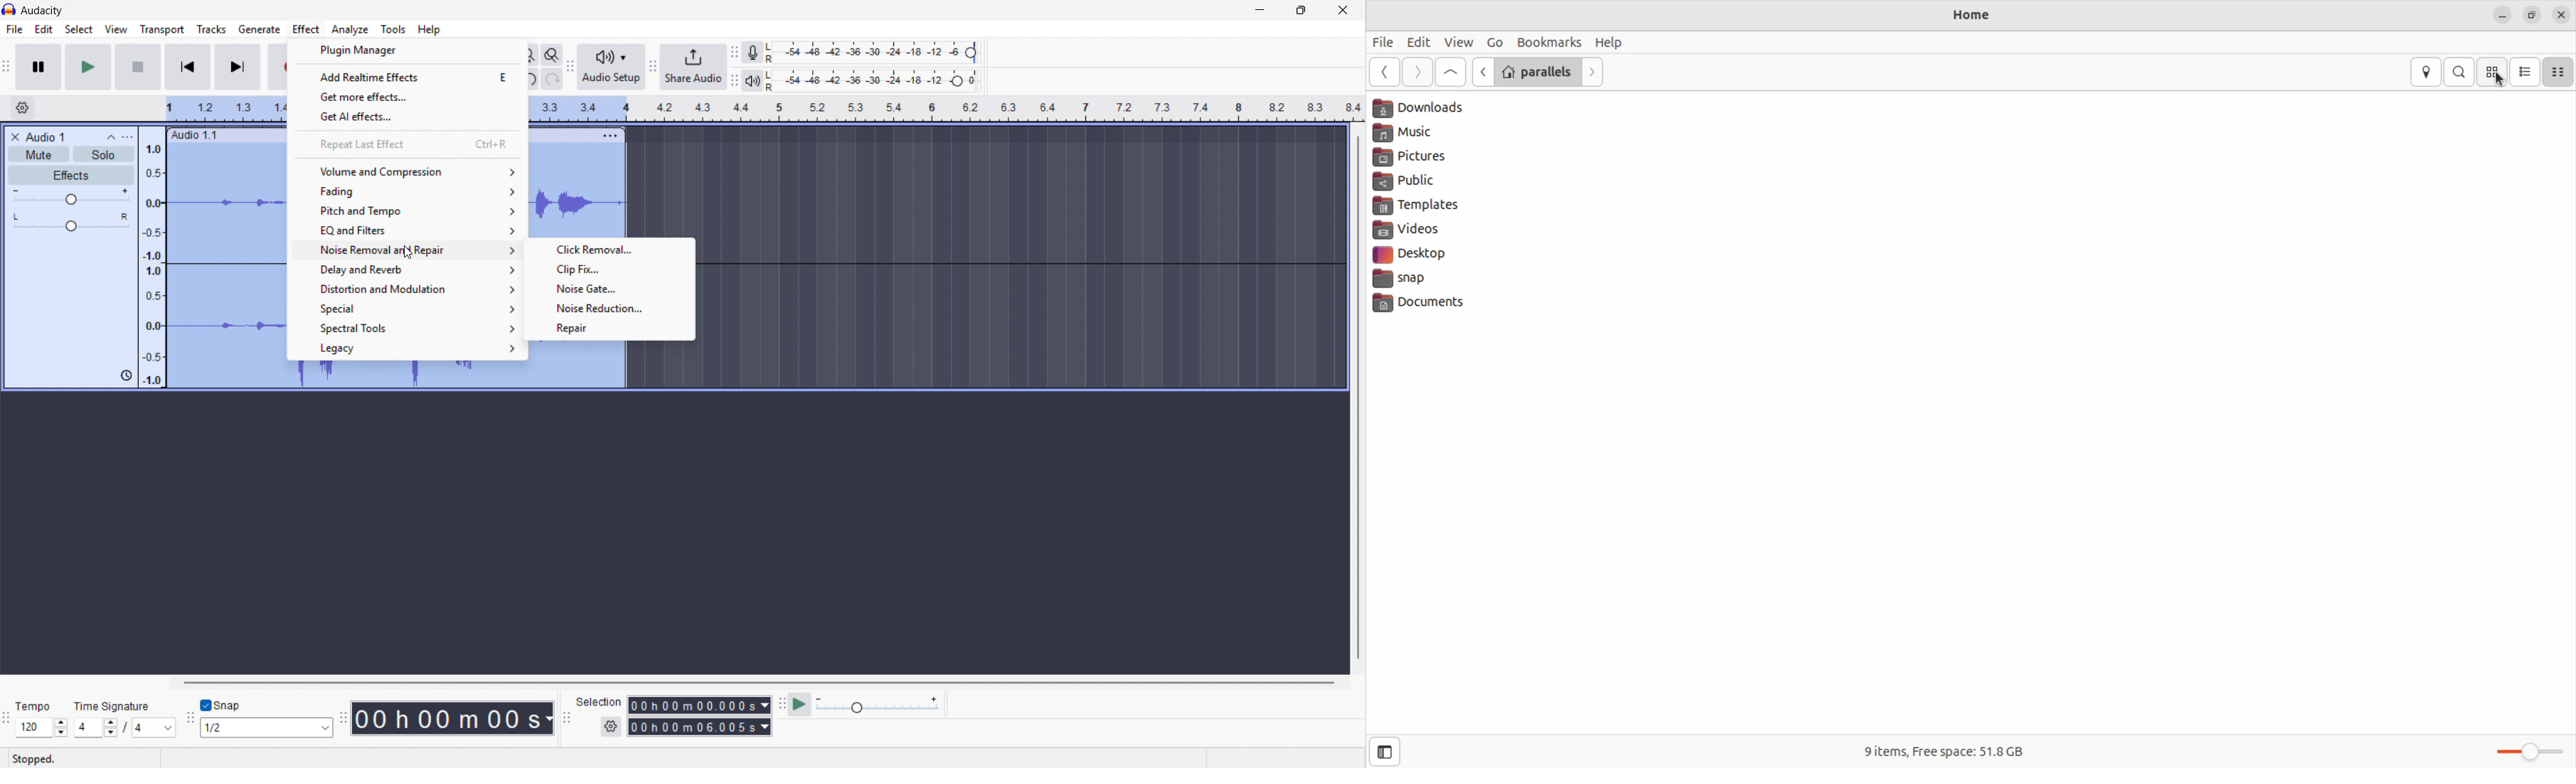 Image resolution: width=2576 pixels, height=784 pixels. I want to click on Set time signature, so click(125, 718).